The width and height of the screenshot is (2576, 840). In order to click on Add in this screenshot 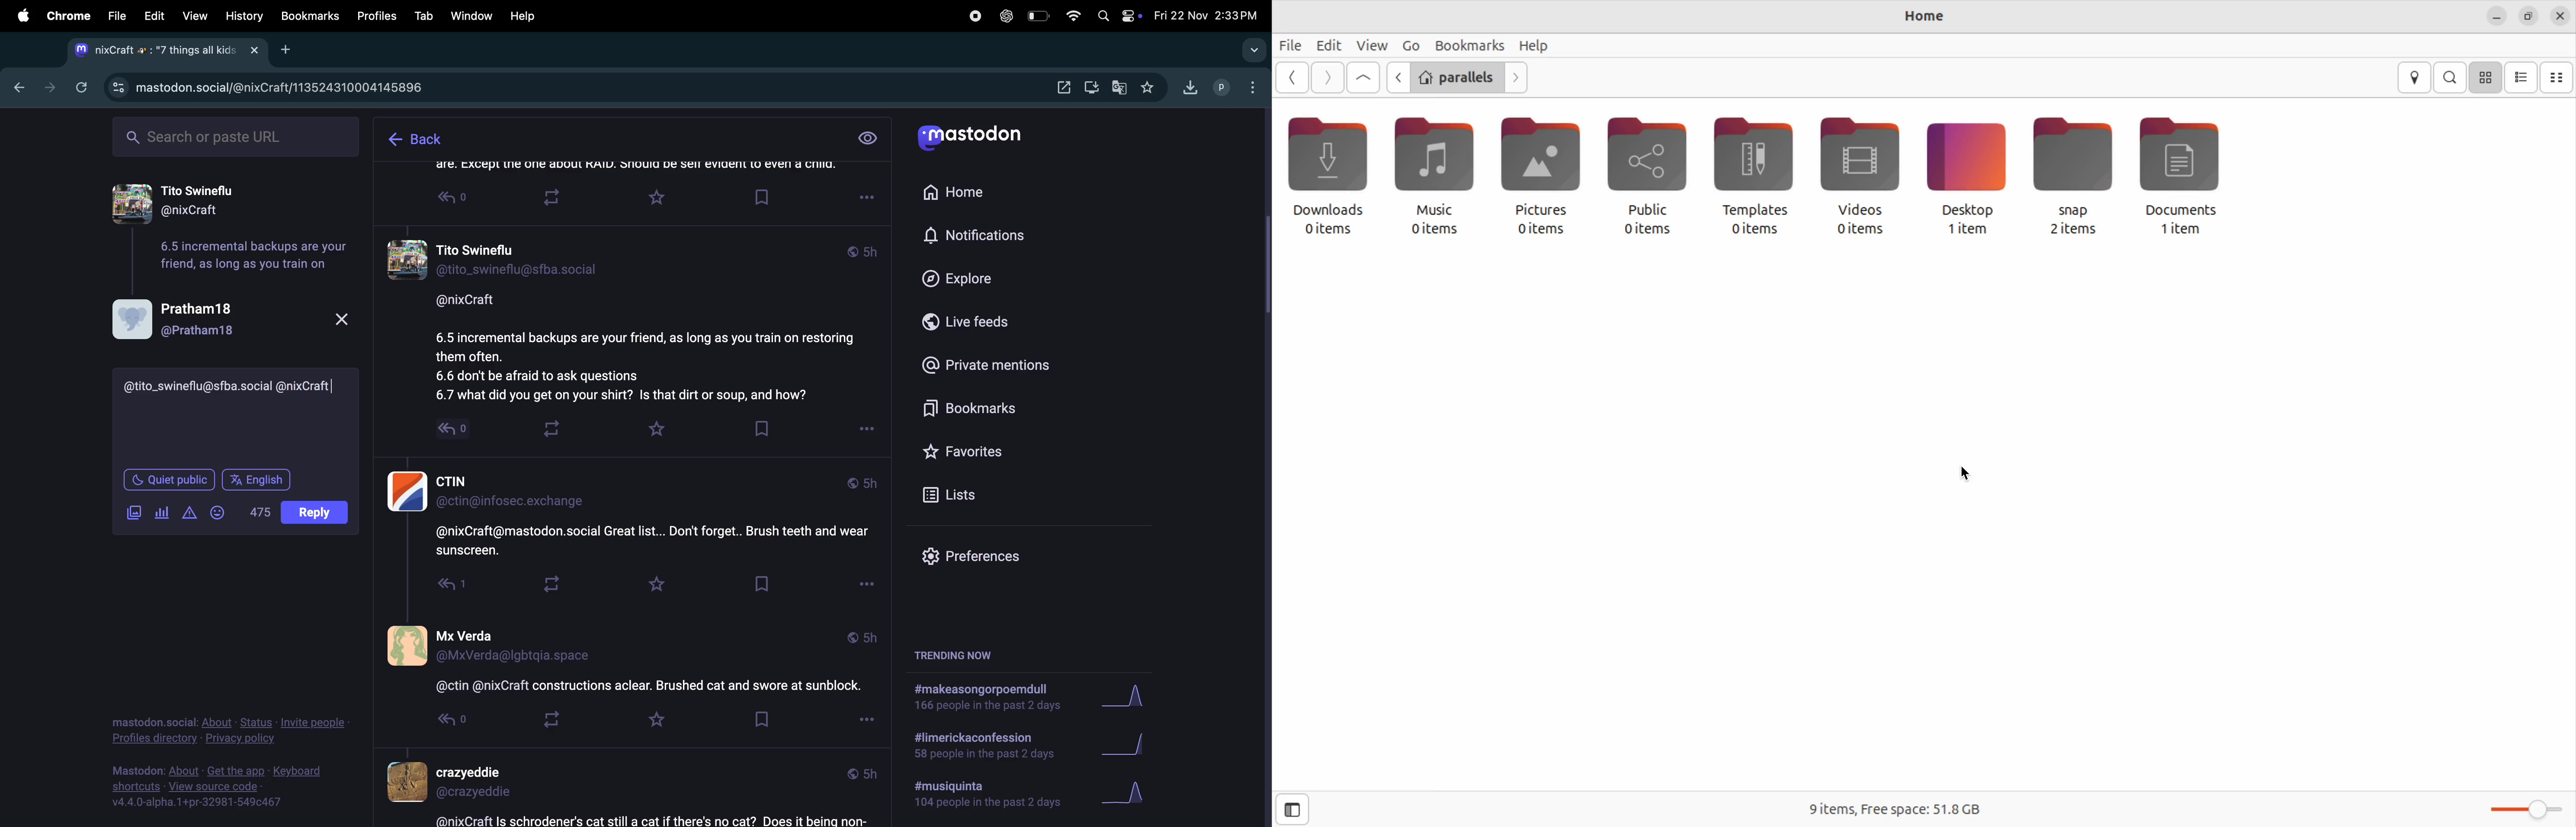, I will do `click(289, 51)`.